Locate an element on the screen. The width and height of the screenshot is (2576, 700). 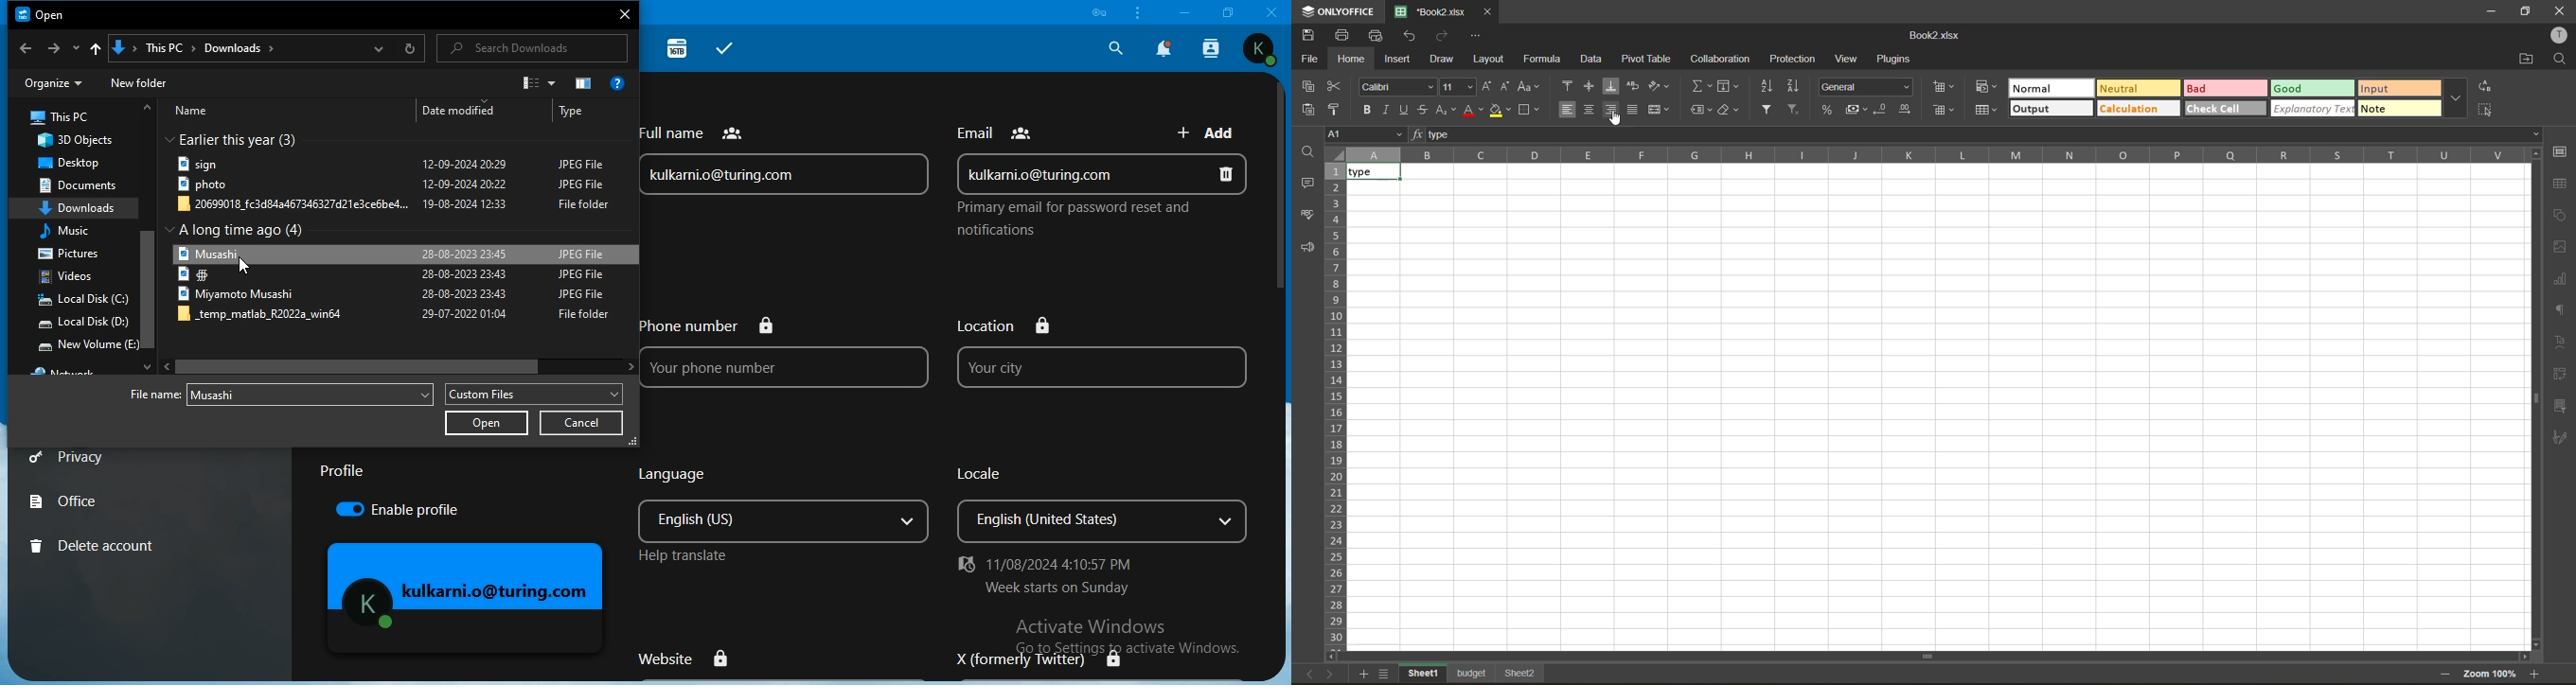
clear is located at coordinates (1727, 111).